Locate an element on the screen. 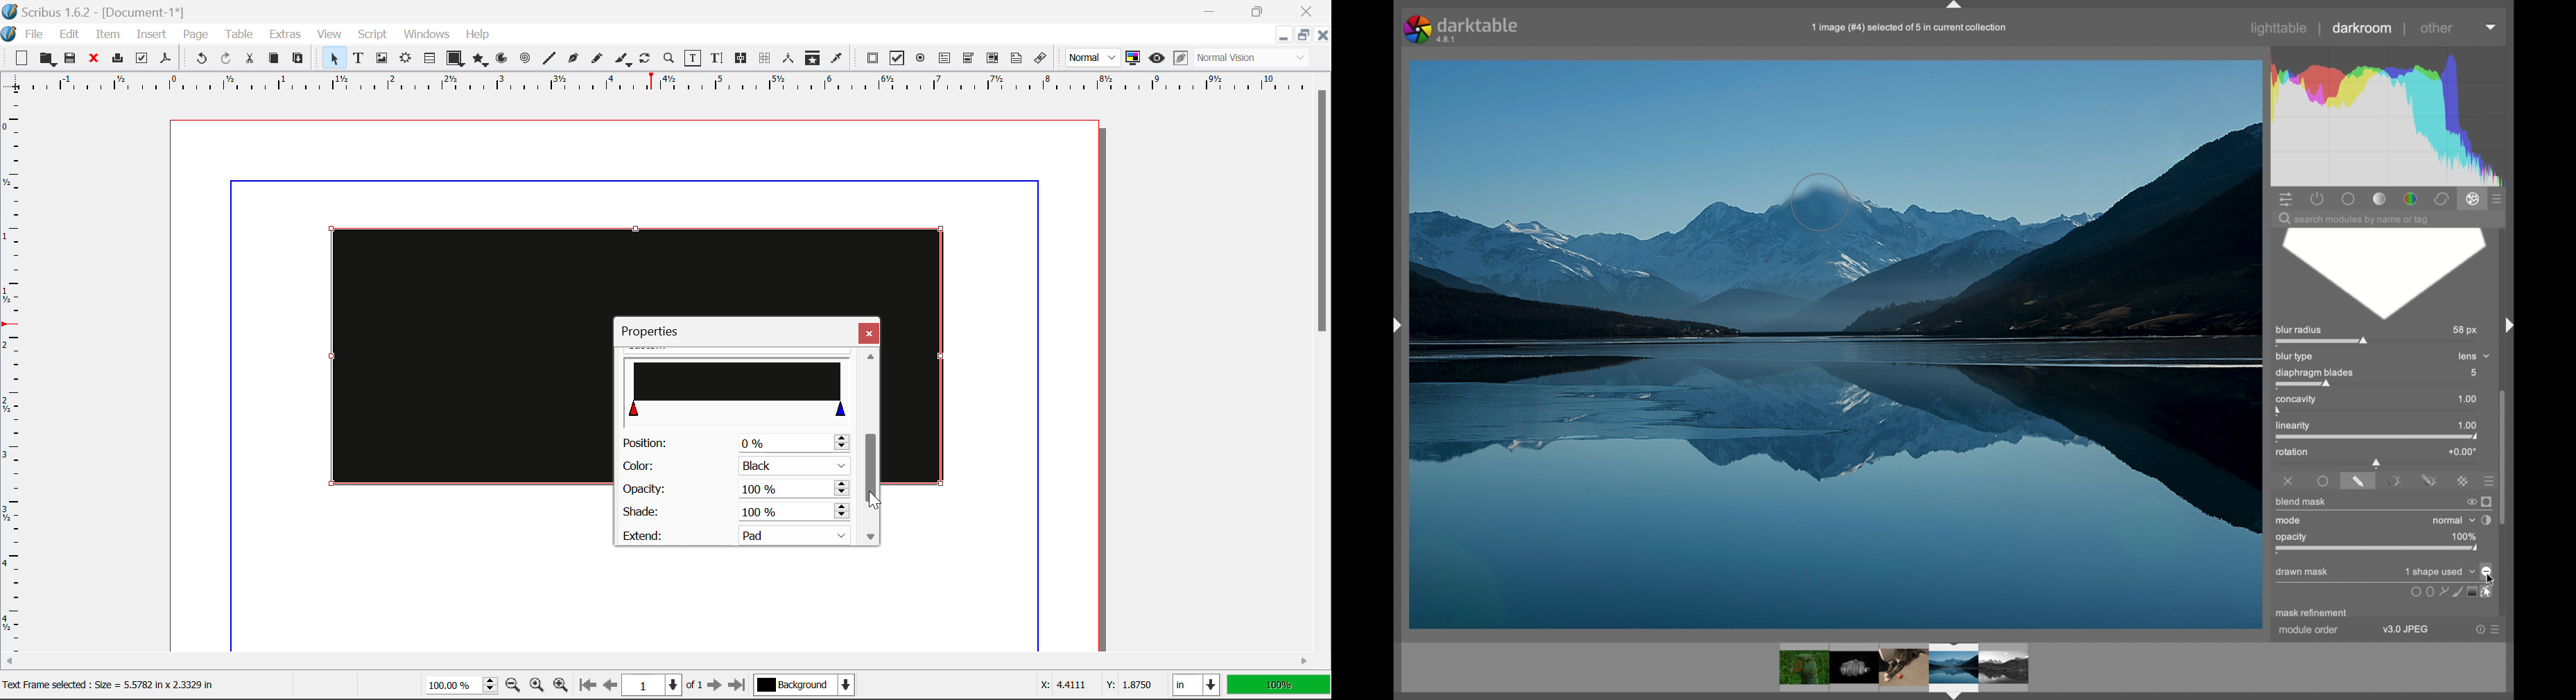  display mask is located at coordinates (2488, 501).